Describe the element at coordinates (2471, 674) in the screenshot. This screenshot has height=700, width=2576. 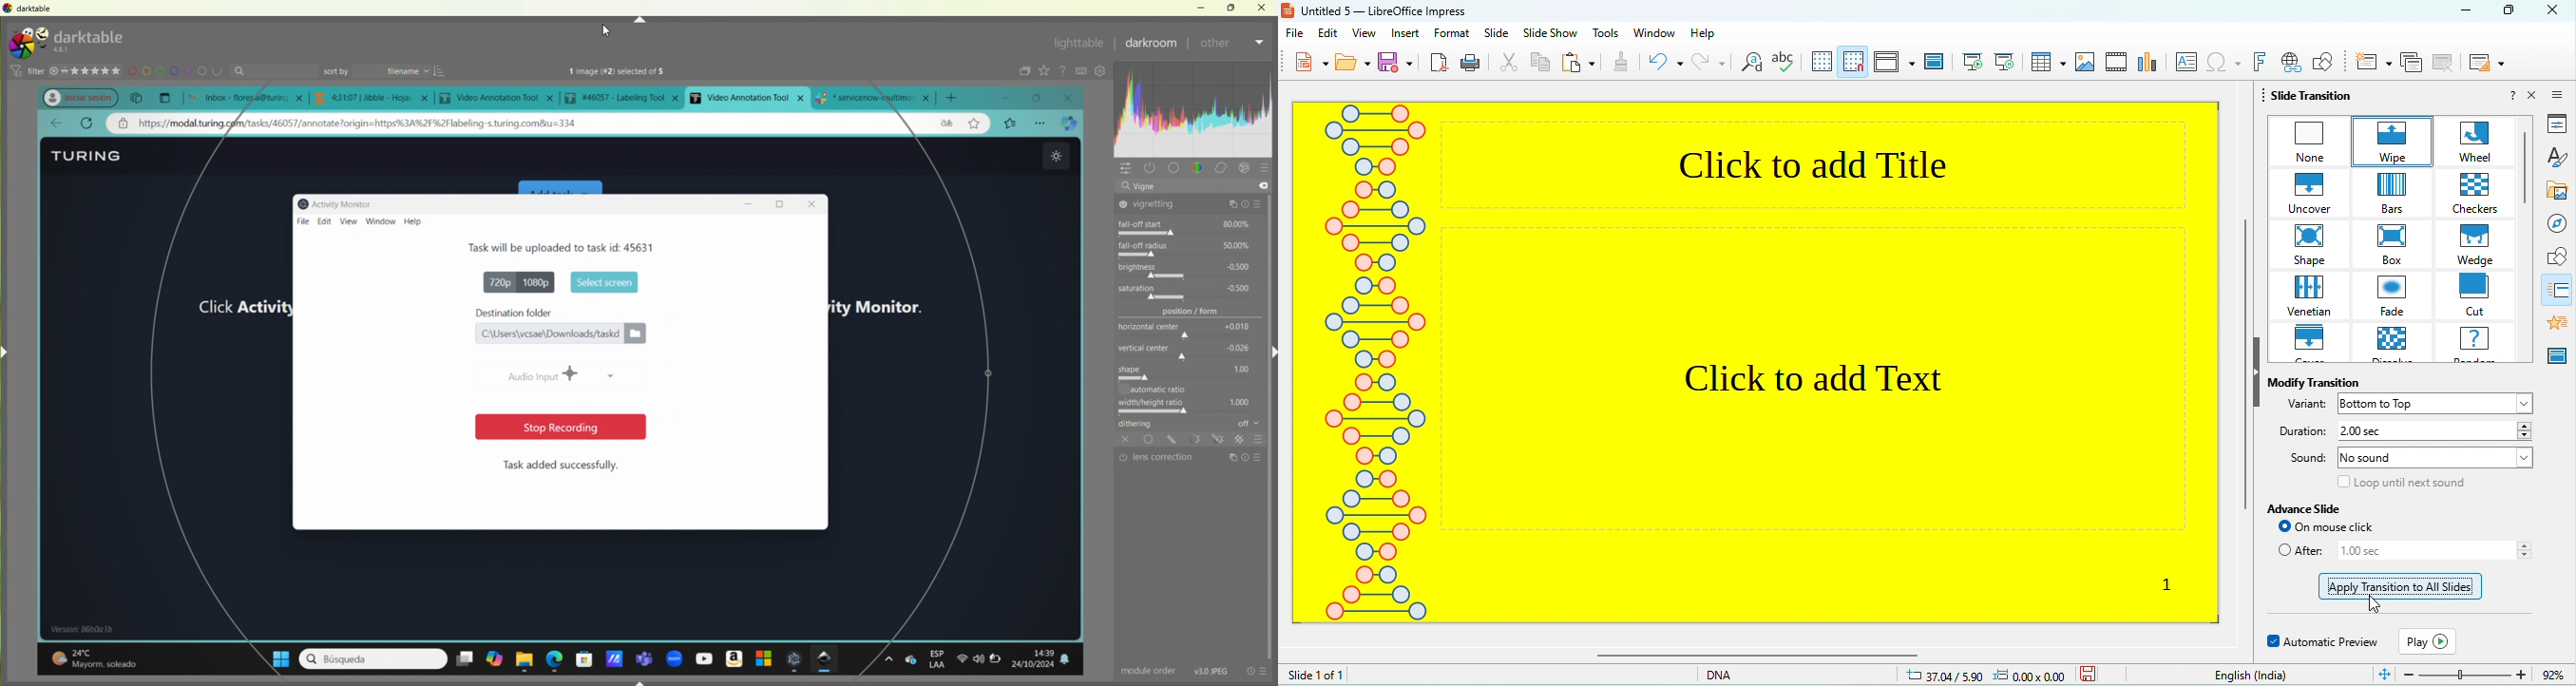
I see `zoom` at that location.